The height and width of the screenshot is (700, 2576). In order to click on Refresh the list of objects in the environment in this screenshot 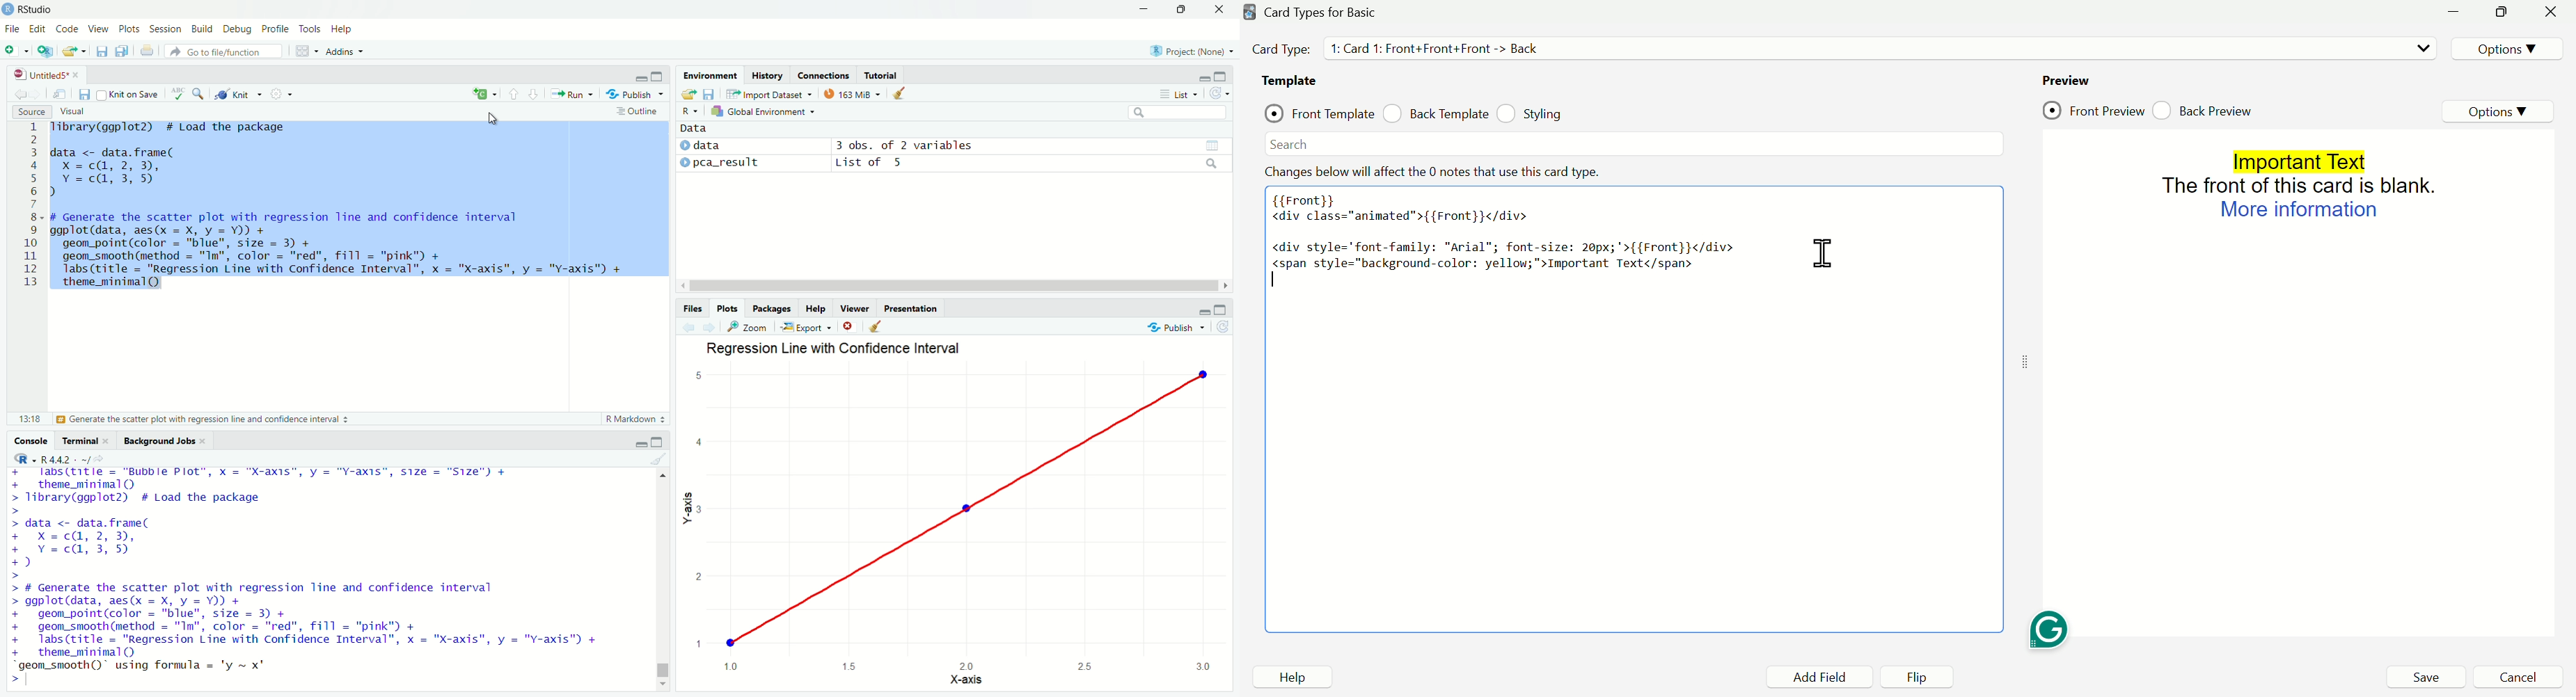, I will do `click(1219, 94)`.